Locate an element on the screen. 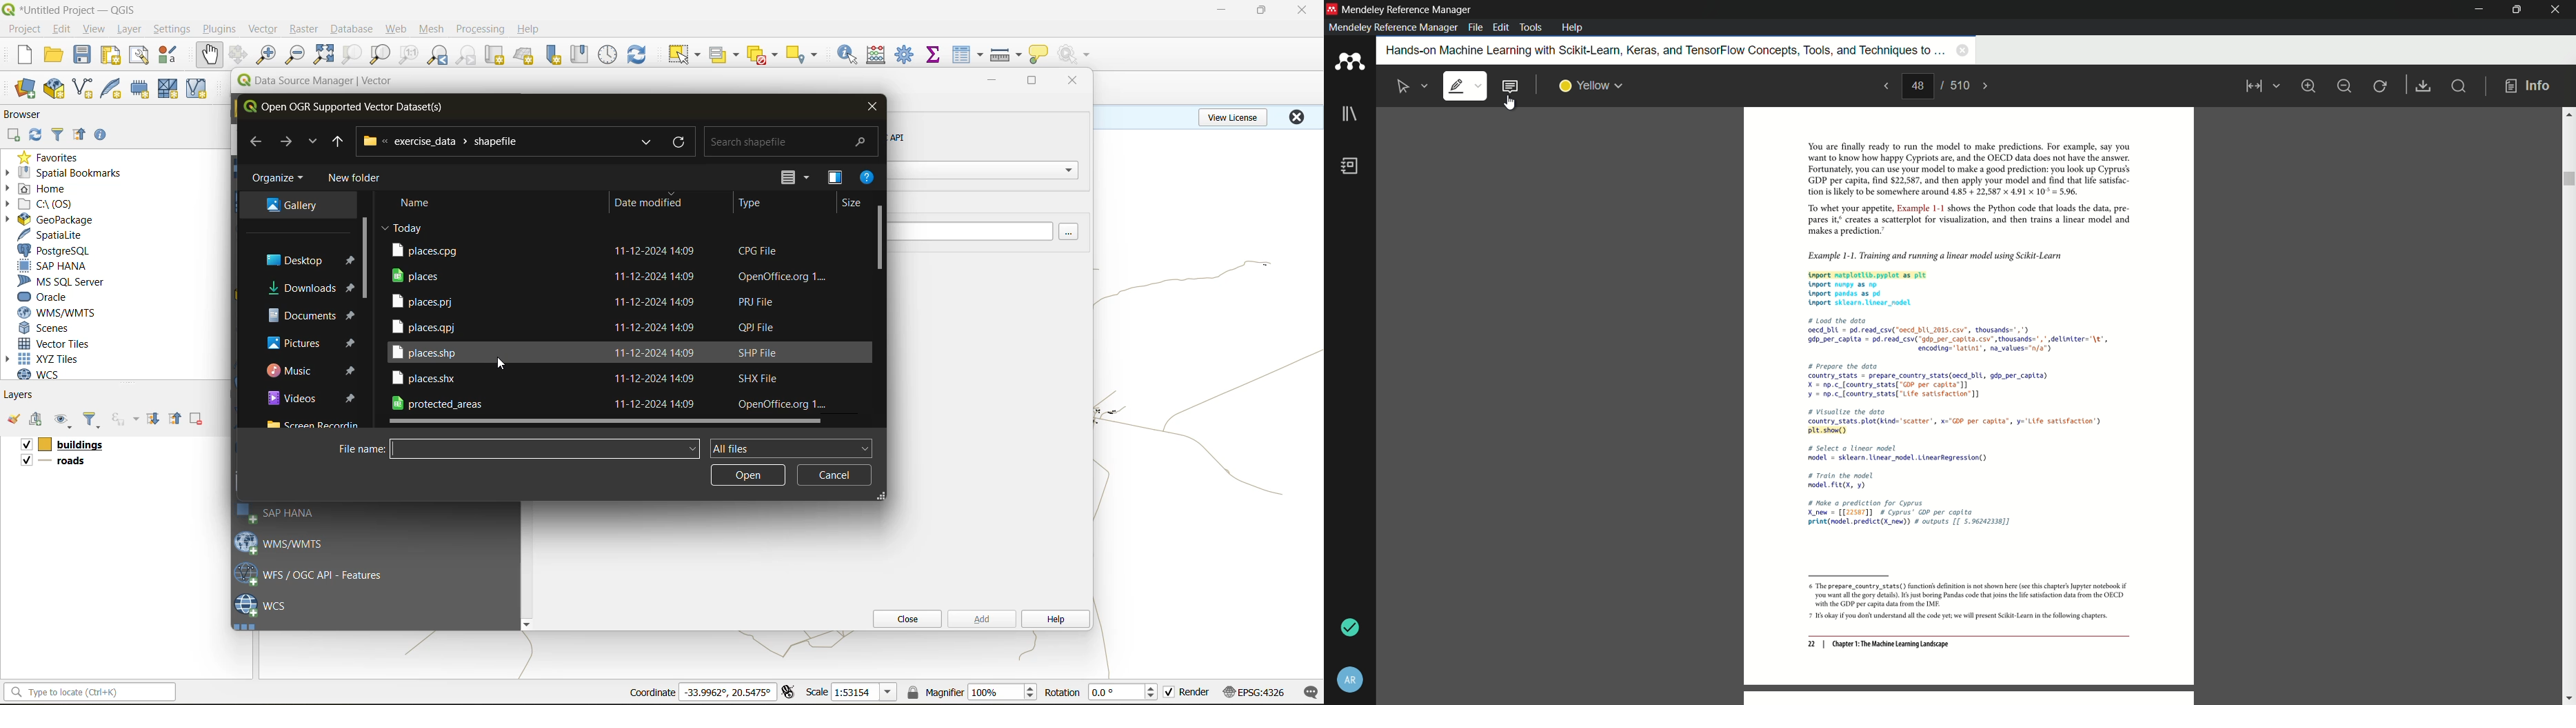 This screenshot has width=2576, height=728. mendeley reference manager is located at coordinates (1393, 27).